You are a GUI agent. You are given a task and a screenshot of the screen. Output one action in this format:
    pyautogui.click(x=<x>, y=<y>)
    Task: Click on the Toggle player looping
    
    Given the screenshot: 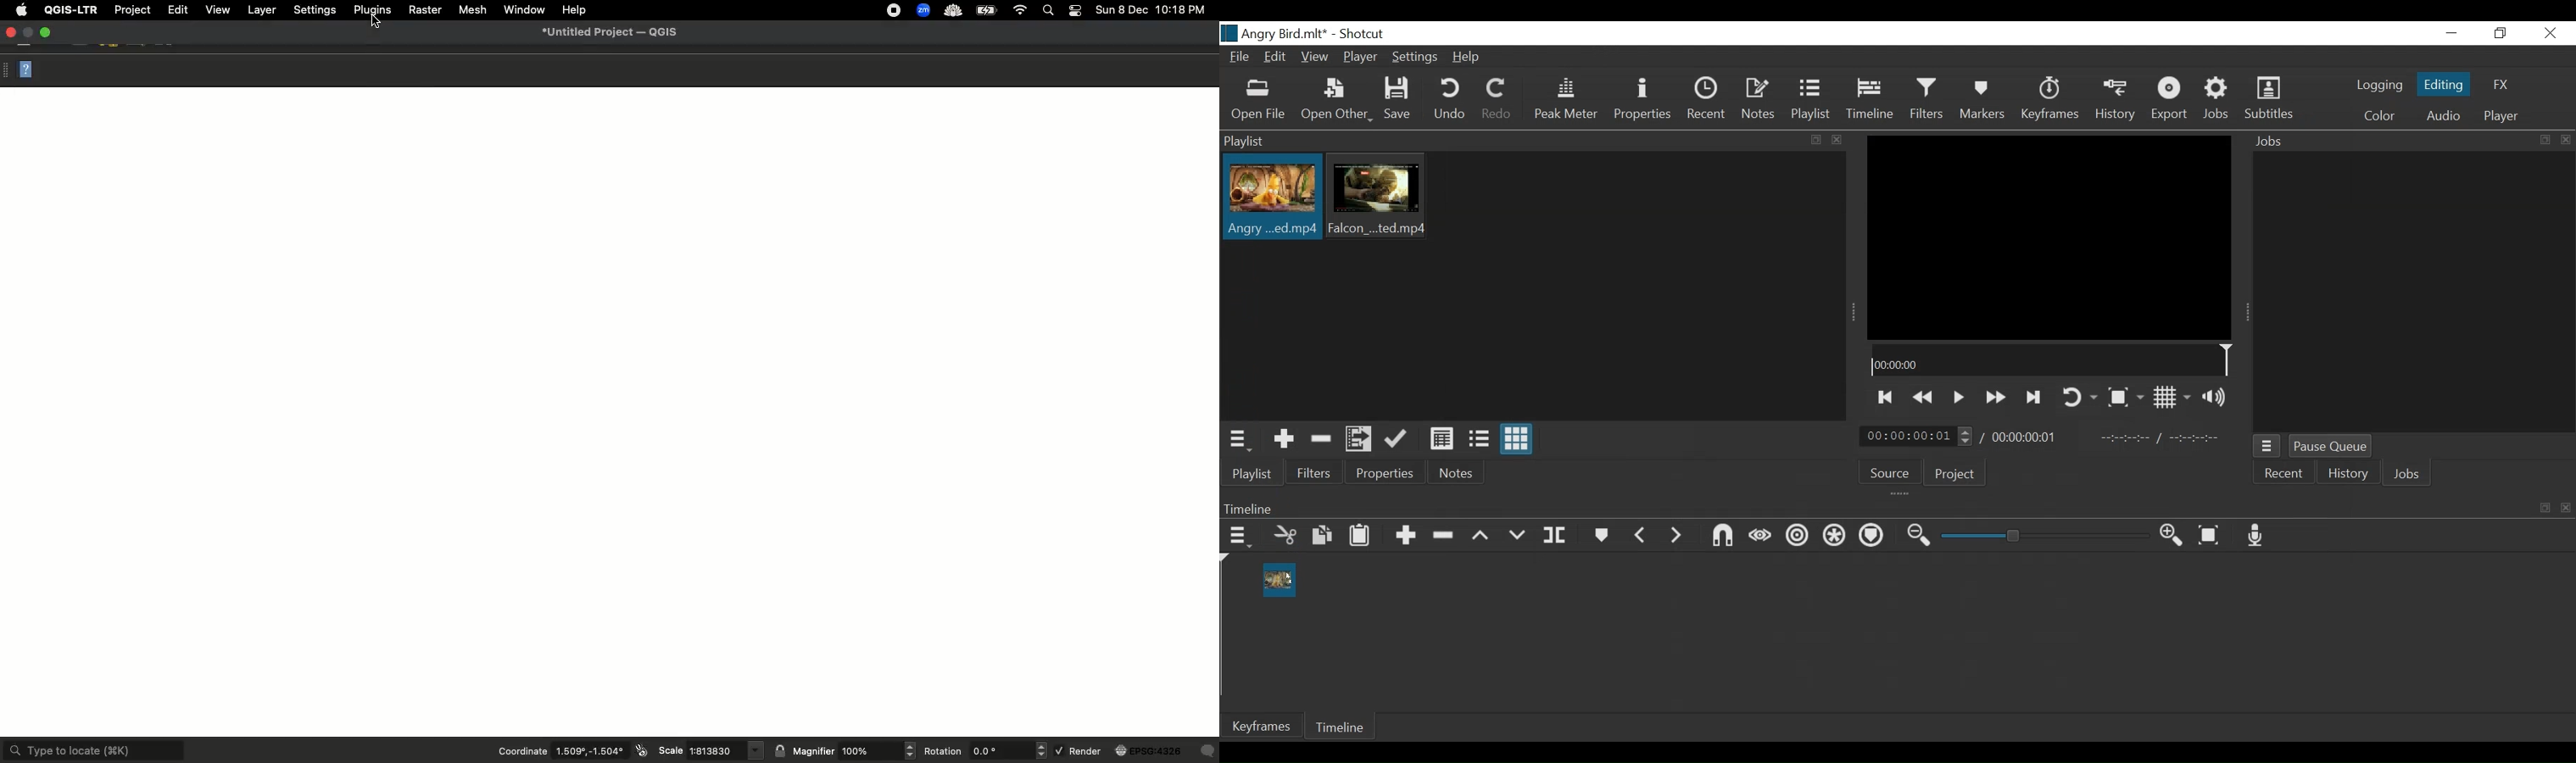 What is the action you would take?
    pyautogui.click(x=2081, y=398)
    